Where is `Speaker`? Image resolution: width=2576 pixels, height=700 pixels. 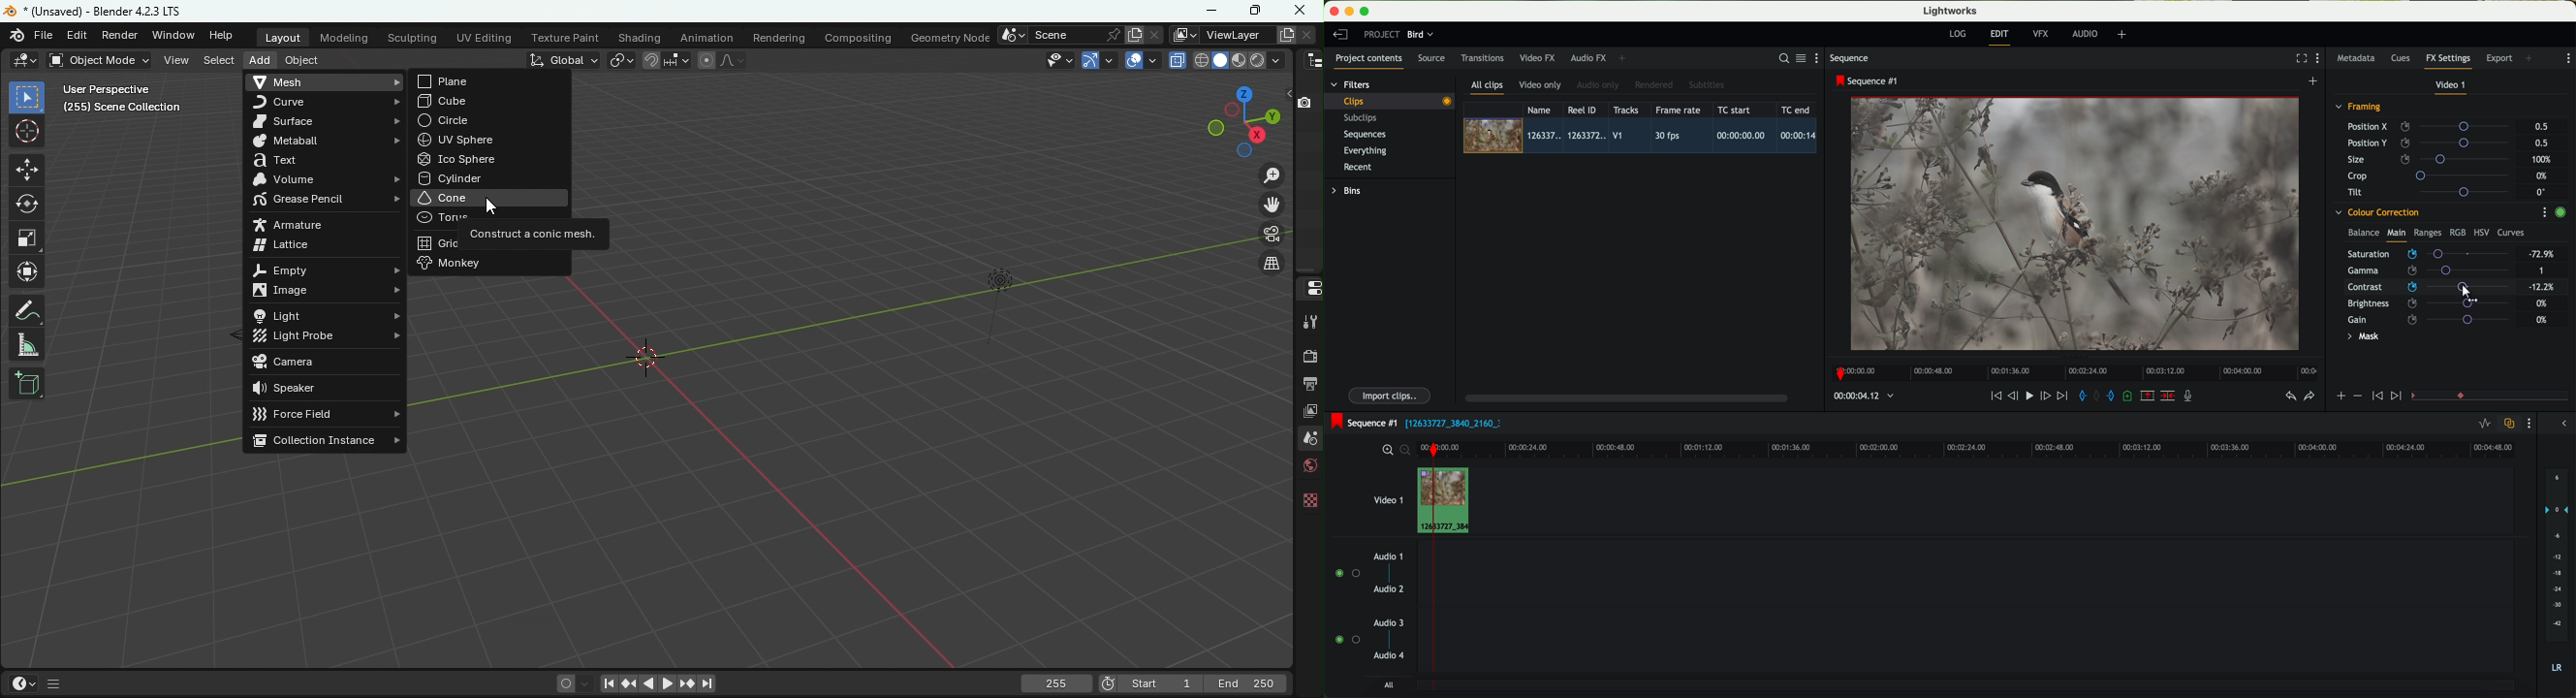
Speaker is located at coordinates (324, 389).